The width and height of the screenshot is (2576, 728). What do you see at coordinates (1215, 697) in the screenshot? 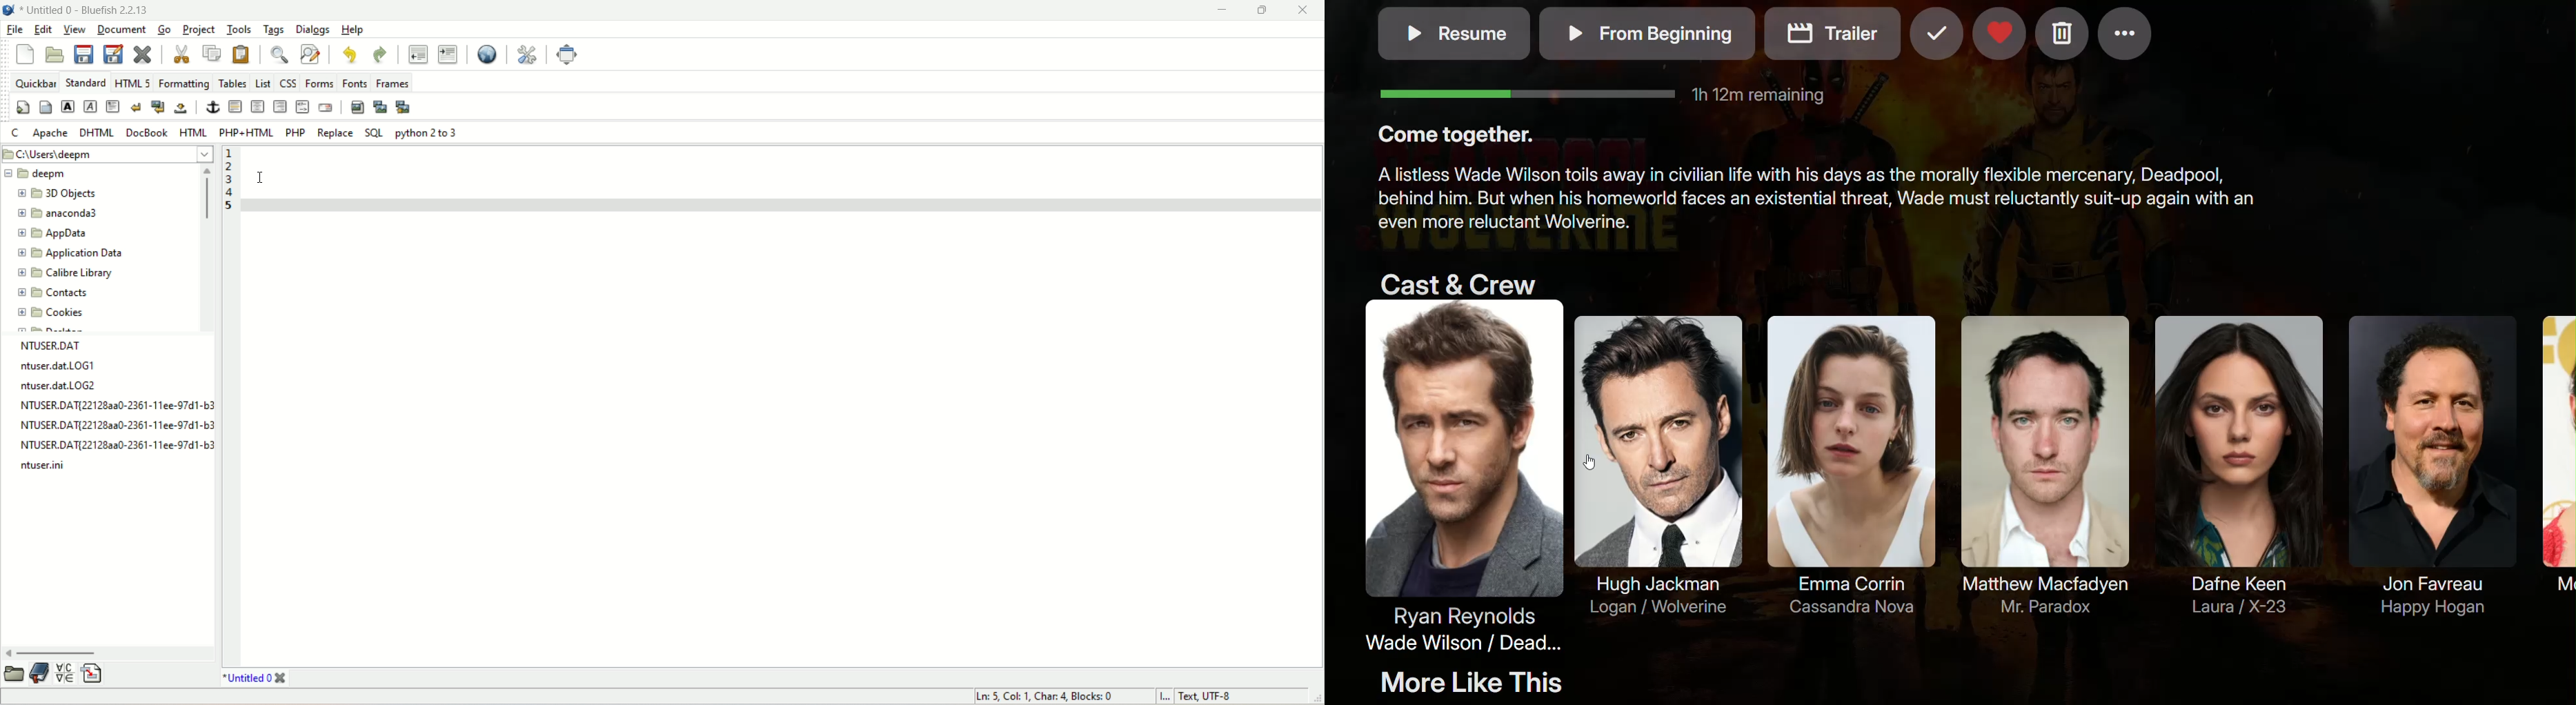
I see `text, UTF-8` at bounding box center [1215, 697].